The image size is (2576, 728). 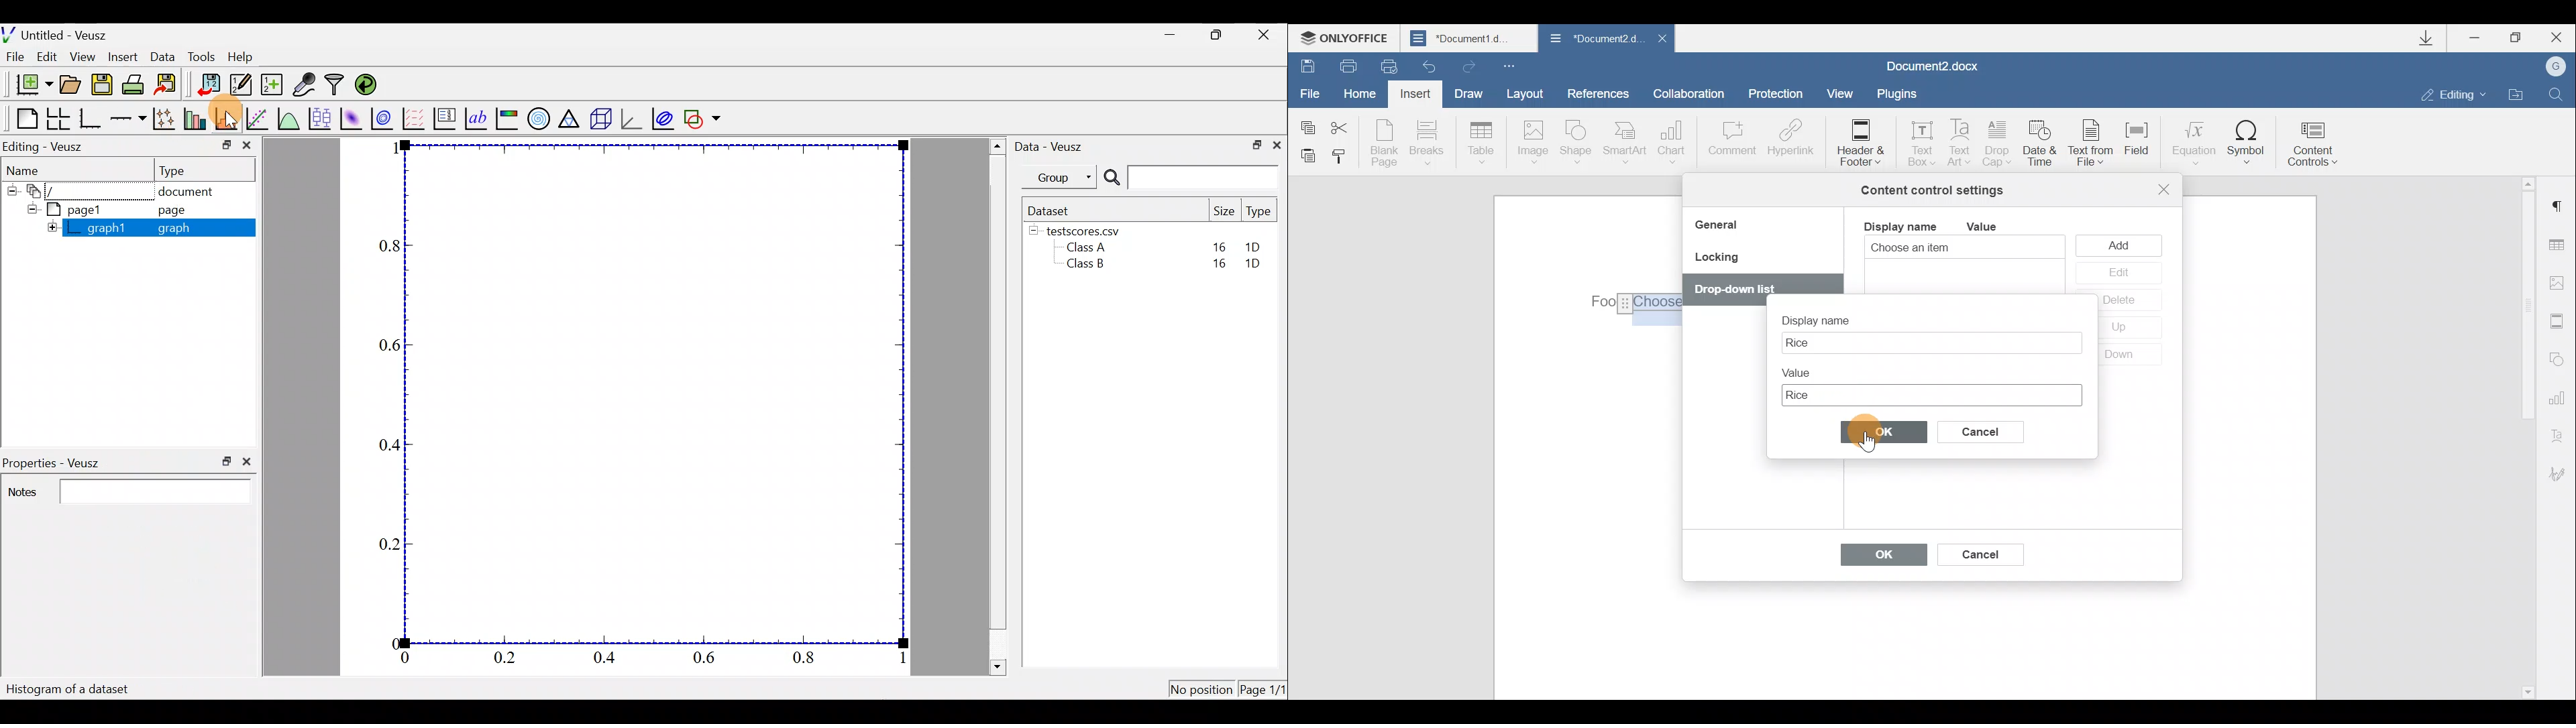 I want to click on Insert, so click(x=1417, y=97).